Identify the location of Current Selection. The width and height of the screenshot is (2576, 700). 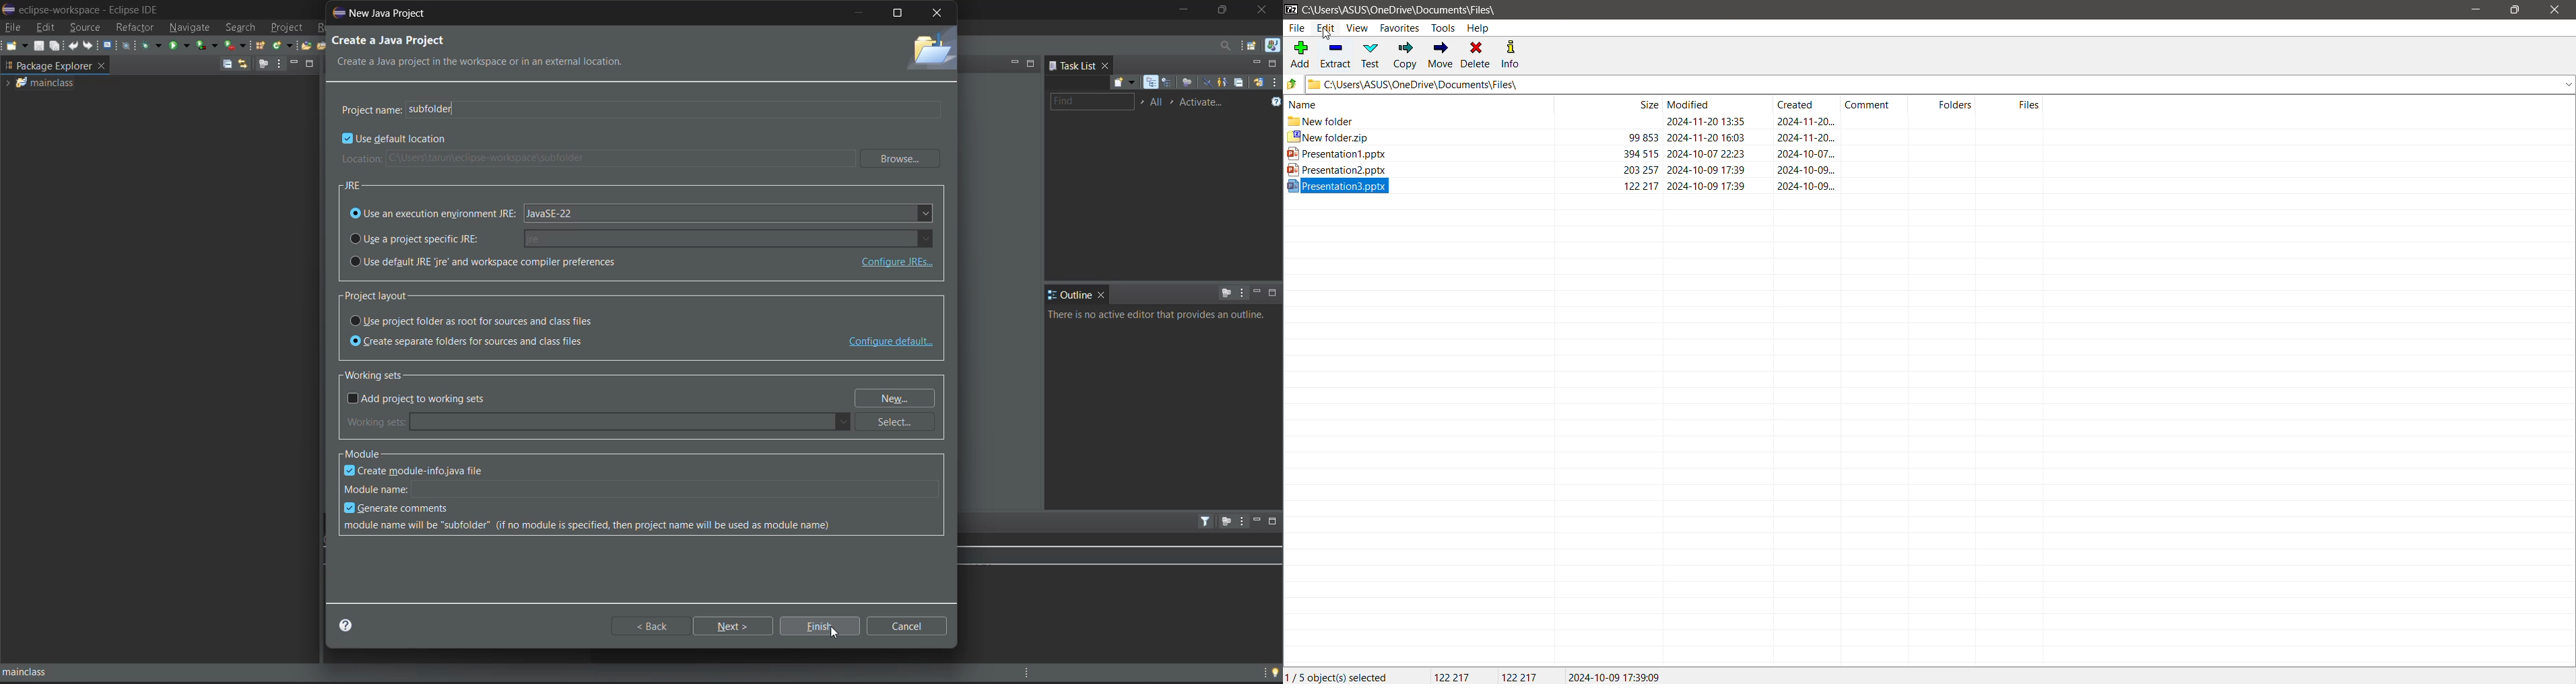
(1340, 676).